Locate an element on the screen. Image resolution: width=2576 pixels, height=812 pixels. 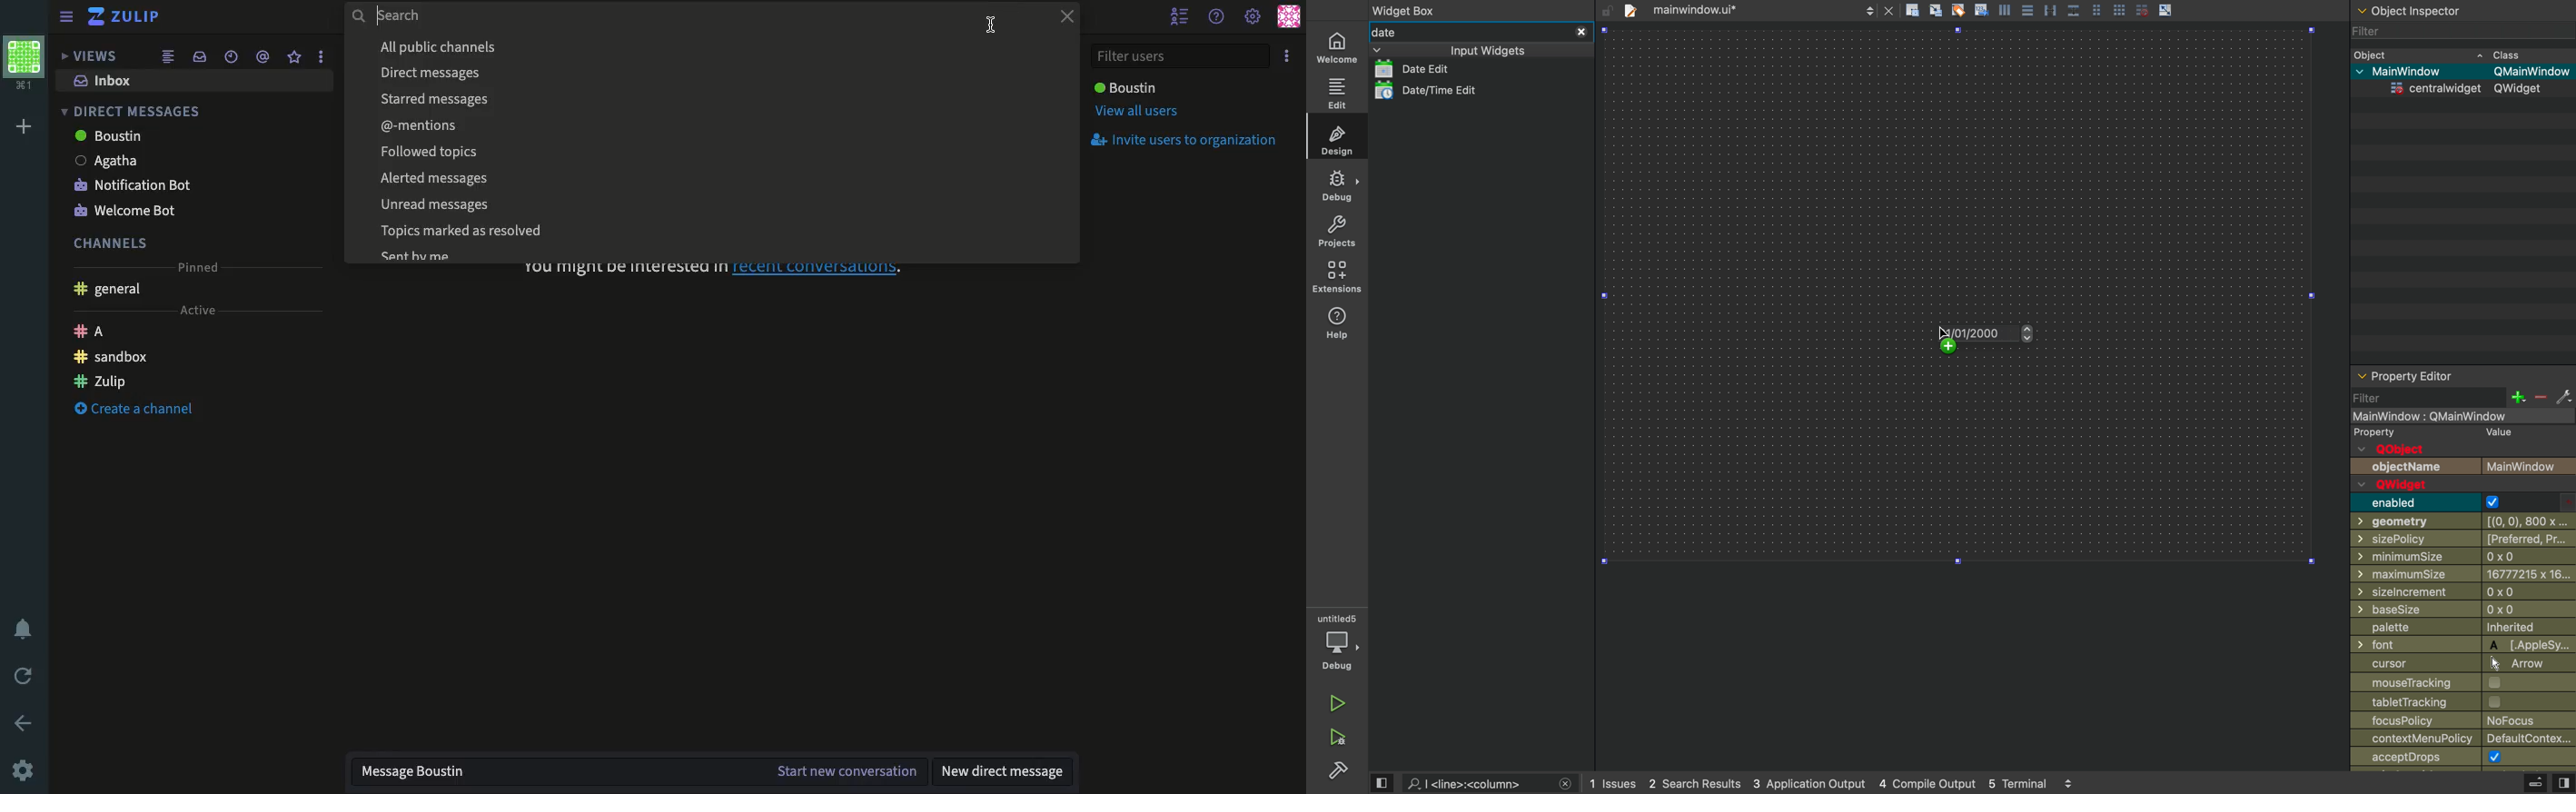
minimussize is located at coordinates (2458, 558).